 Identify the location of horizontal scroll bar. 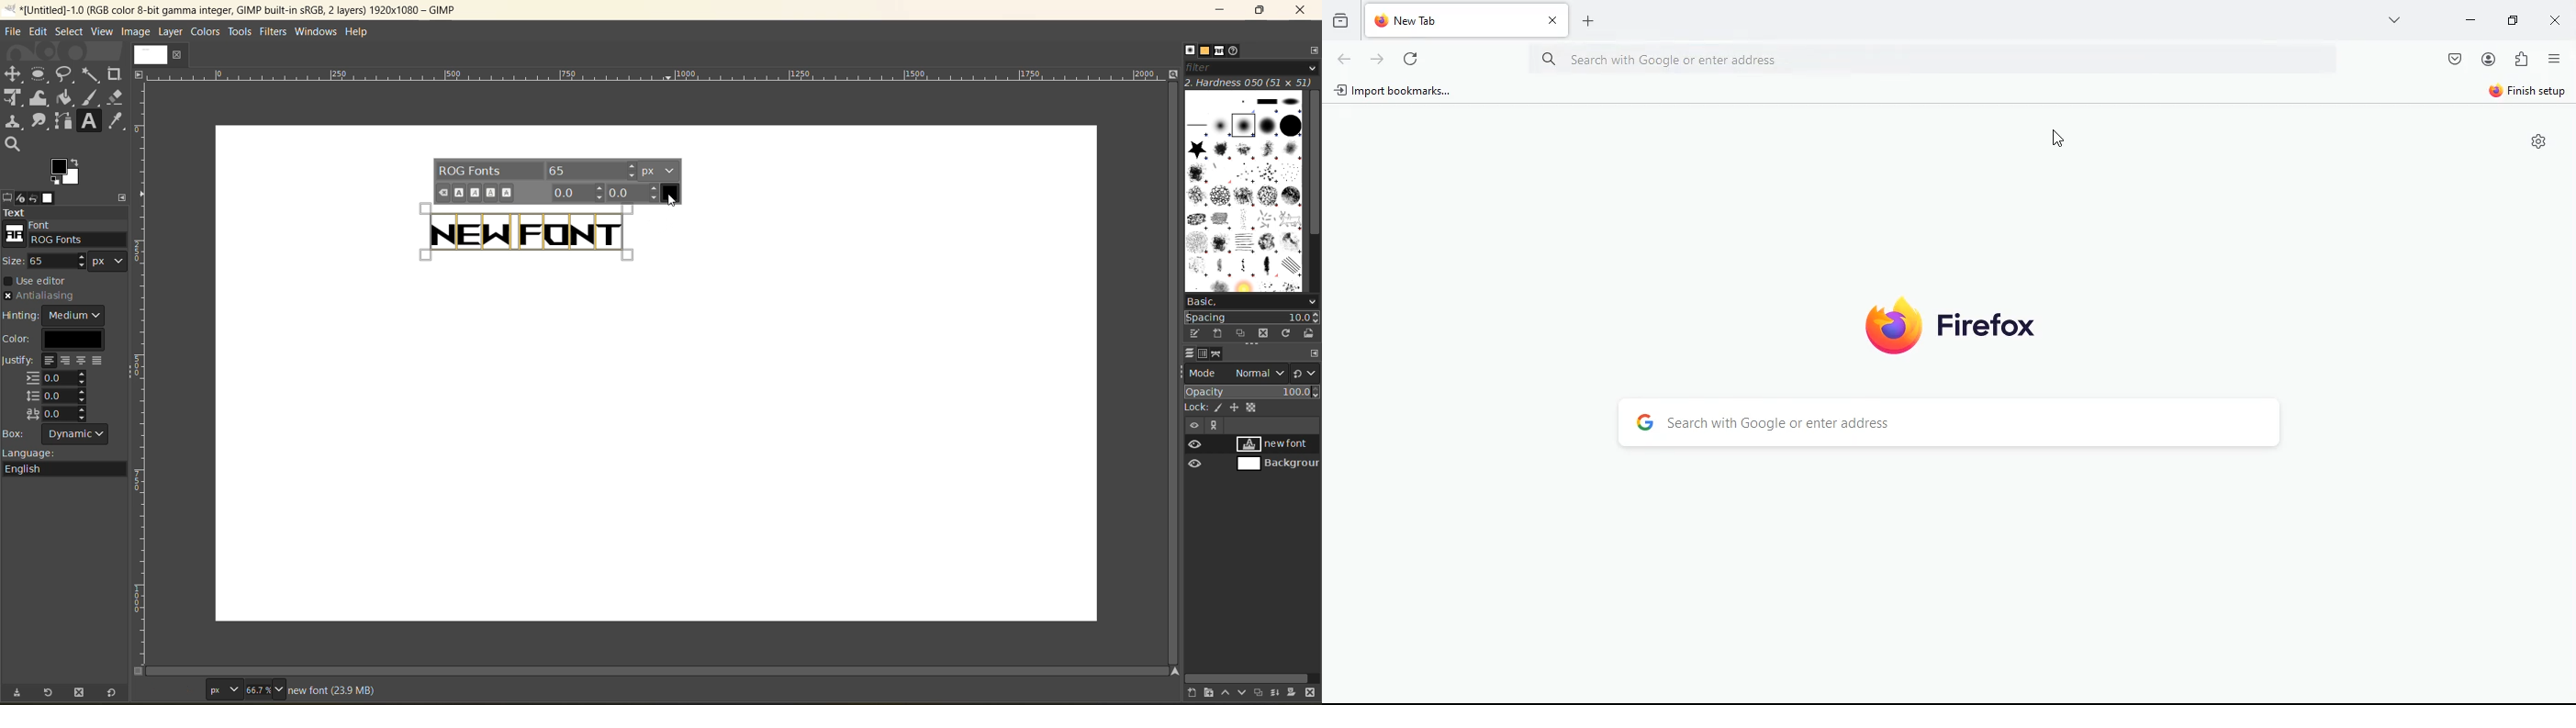
(664, 671).